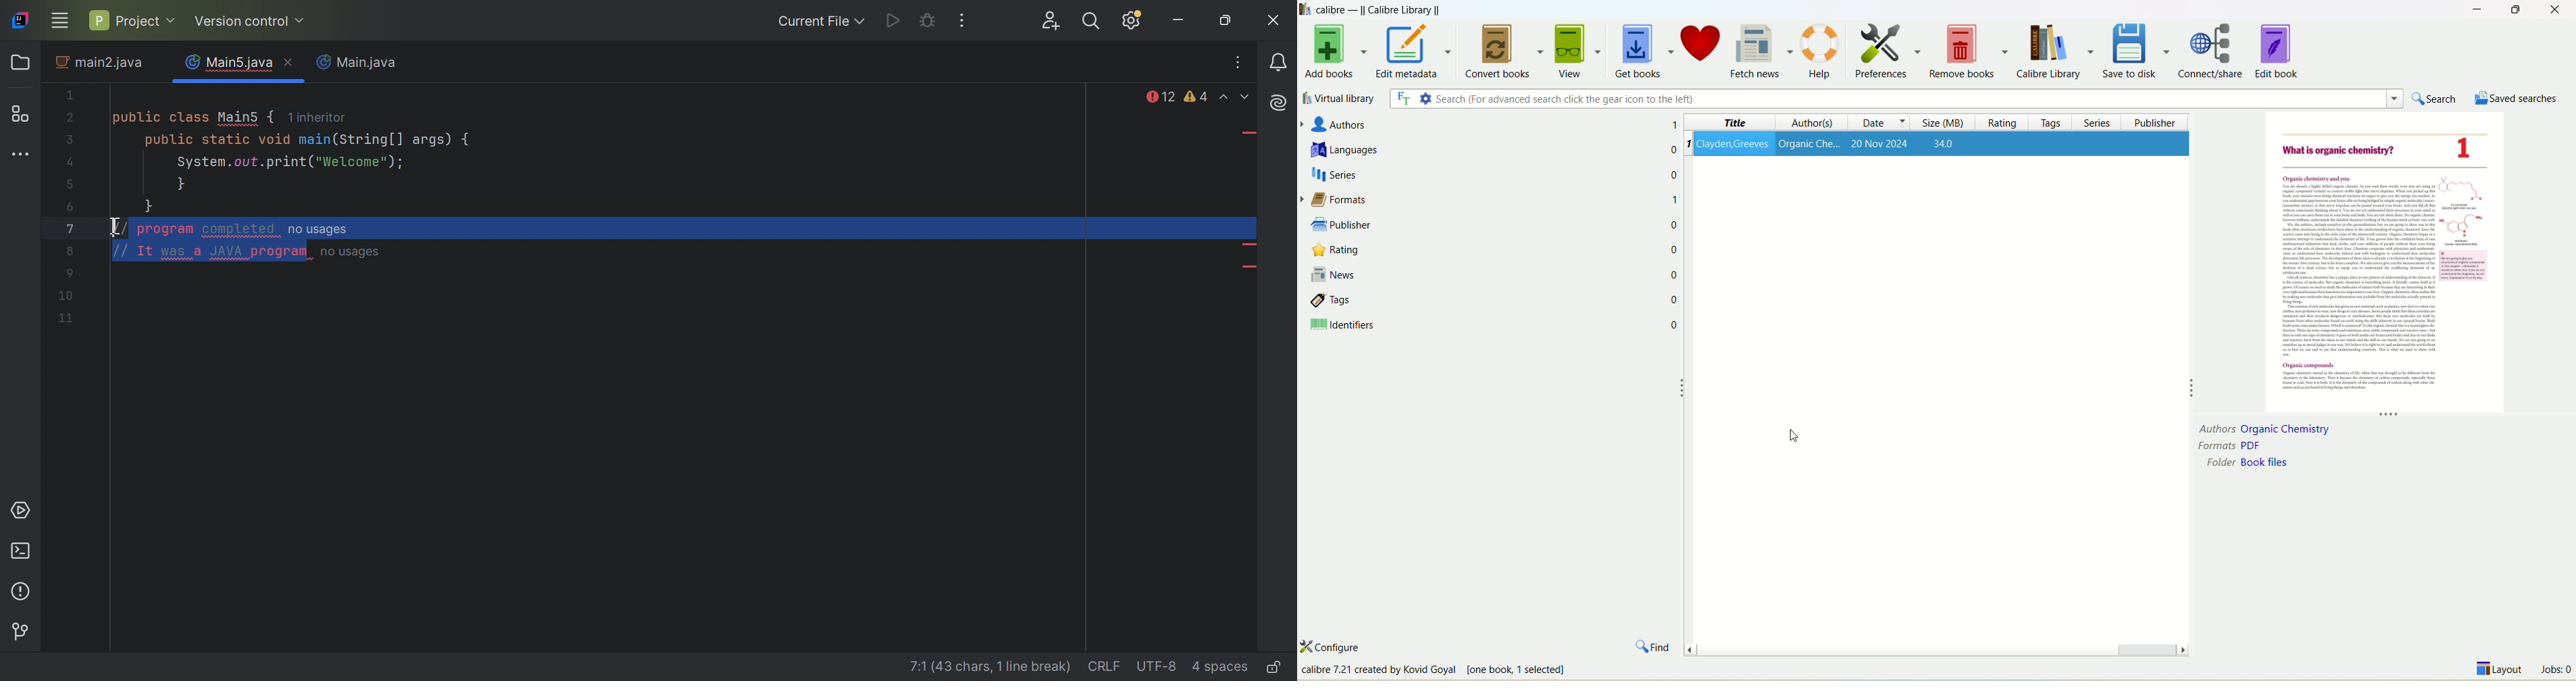 The height and width of the screenshot is (700, 2576). Describe the element at coordinates (1332, 53) in the screenshot. I see `add books` at that location.